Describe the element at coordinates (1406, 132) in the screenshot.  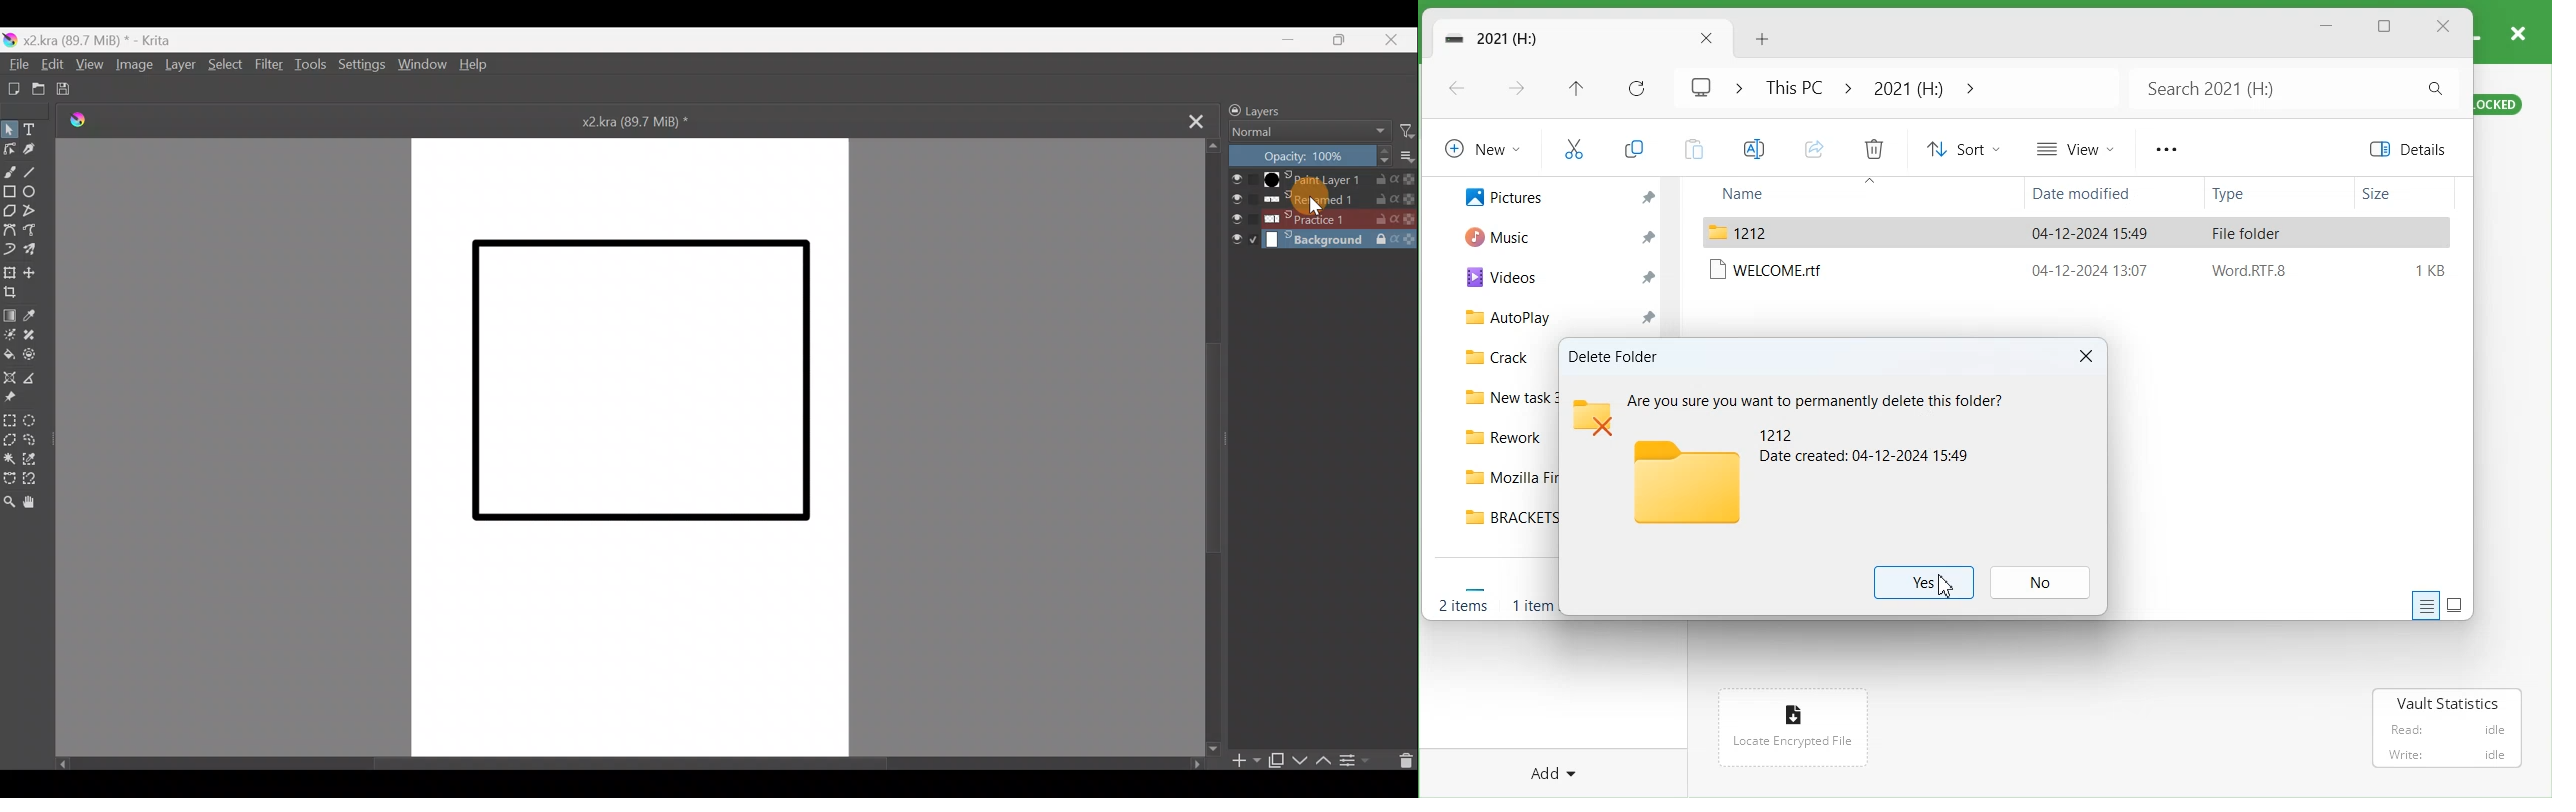
I see `Filter` at that location.